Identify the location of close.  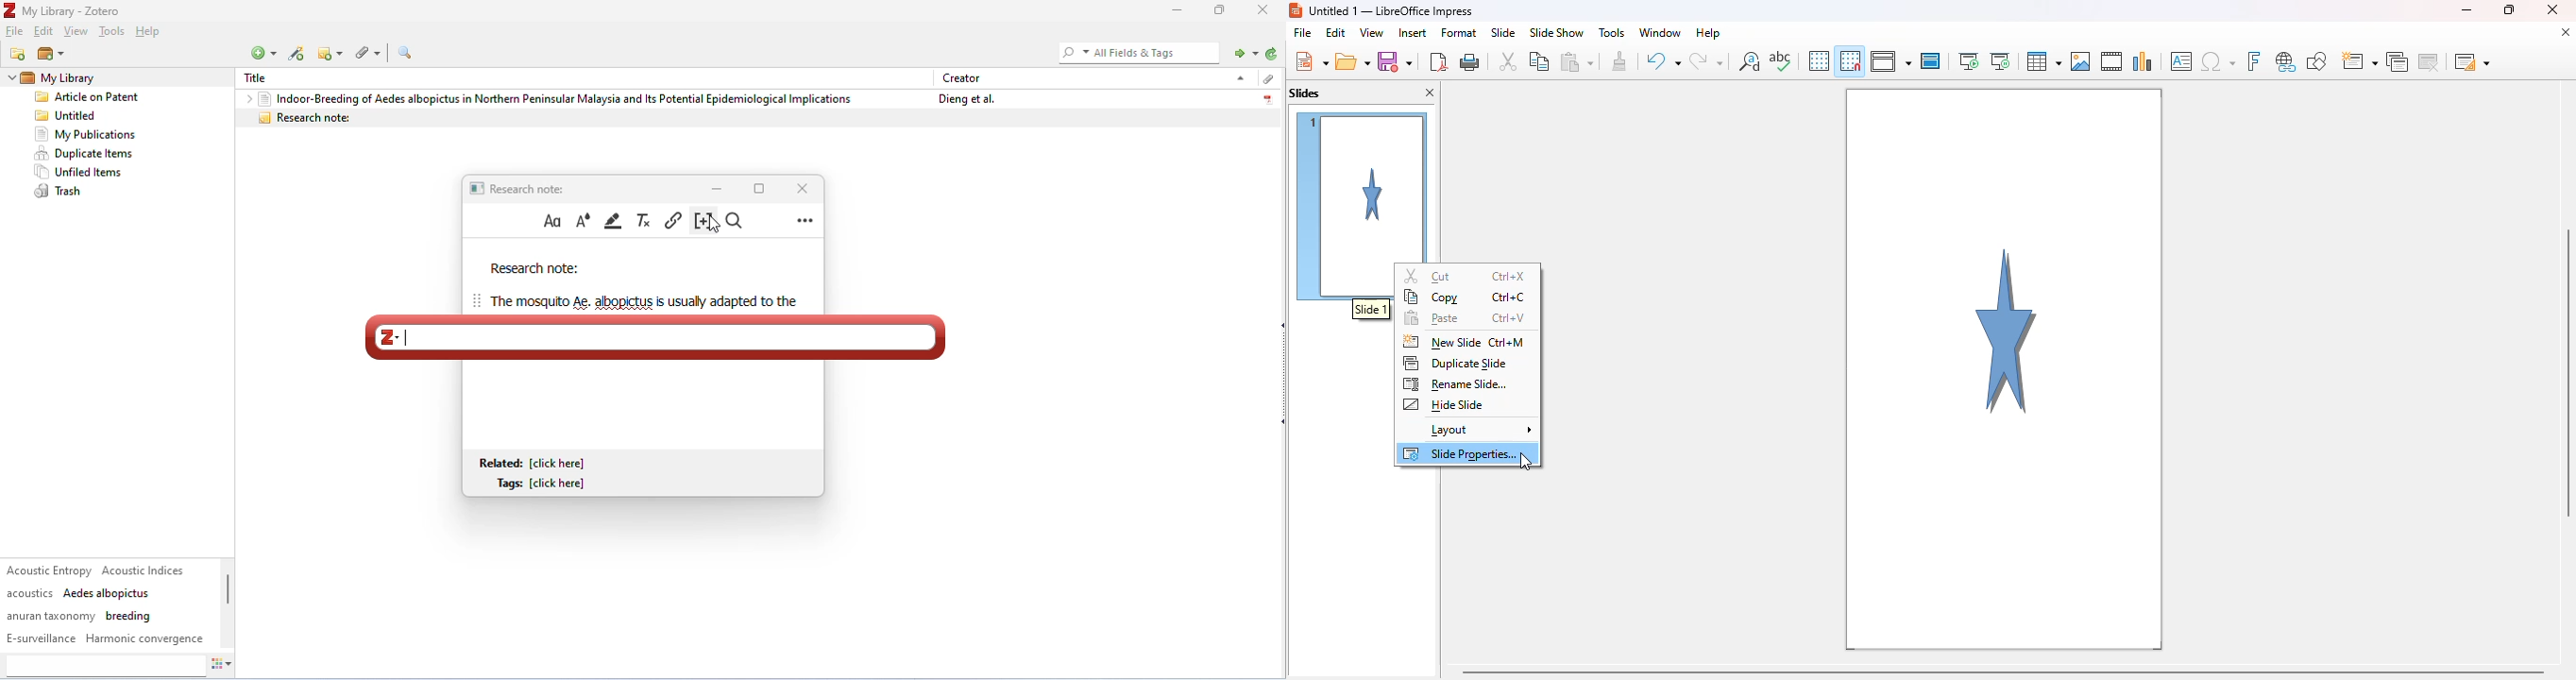
(2552, 9).